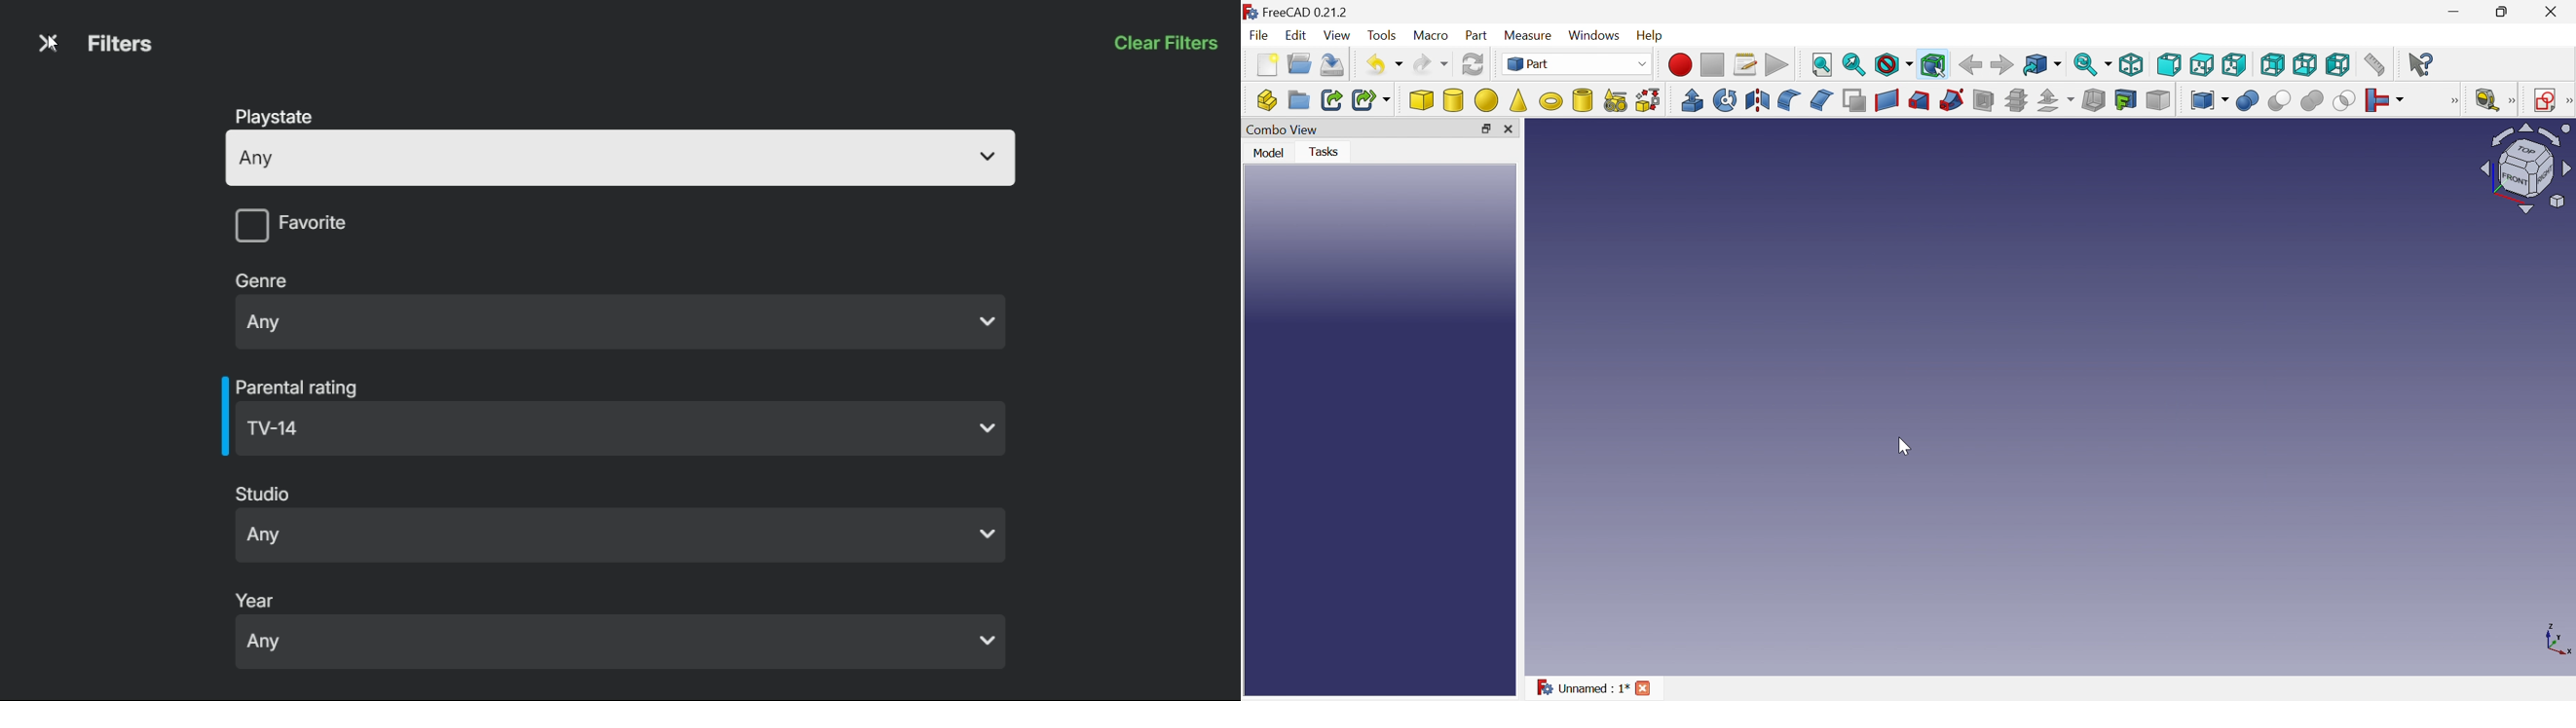 Image resolution: width=2576 pixels, height=728 pixels. What do you see at coordinates (2018, 100) in the screenshot?
I see `` at bounding box center [2018, 100].